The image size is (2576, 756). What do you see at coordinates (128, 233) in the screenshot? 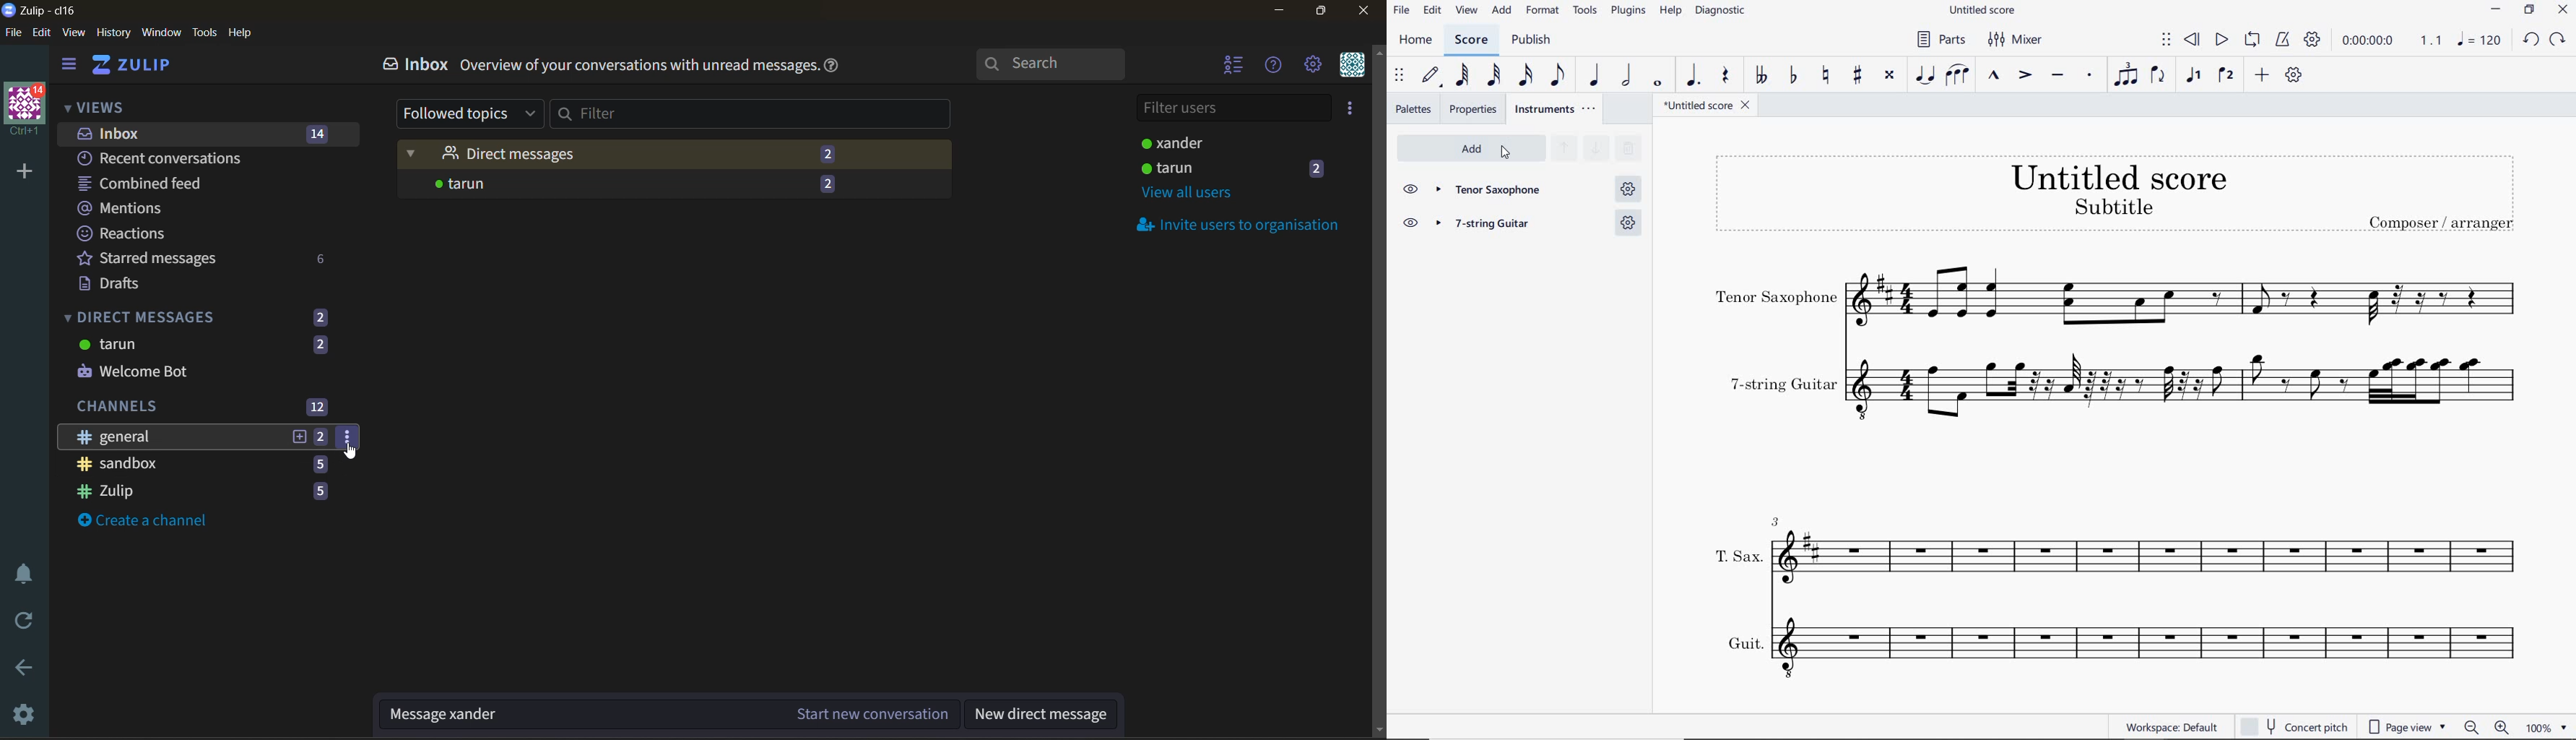
I see `reactions` at bounding box center [128, 233].